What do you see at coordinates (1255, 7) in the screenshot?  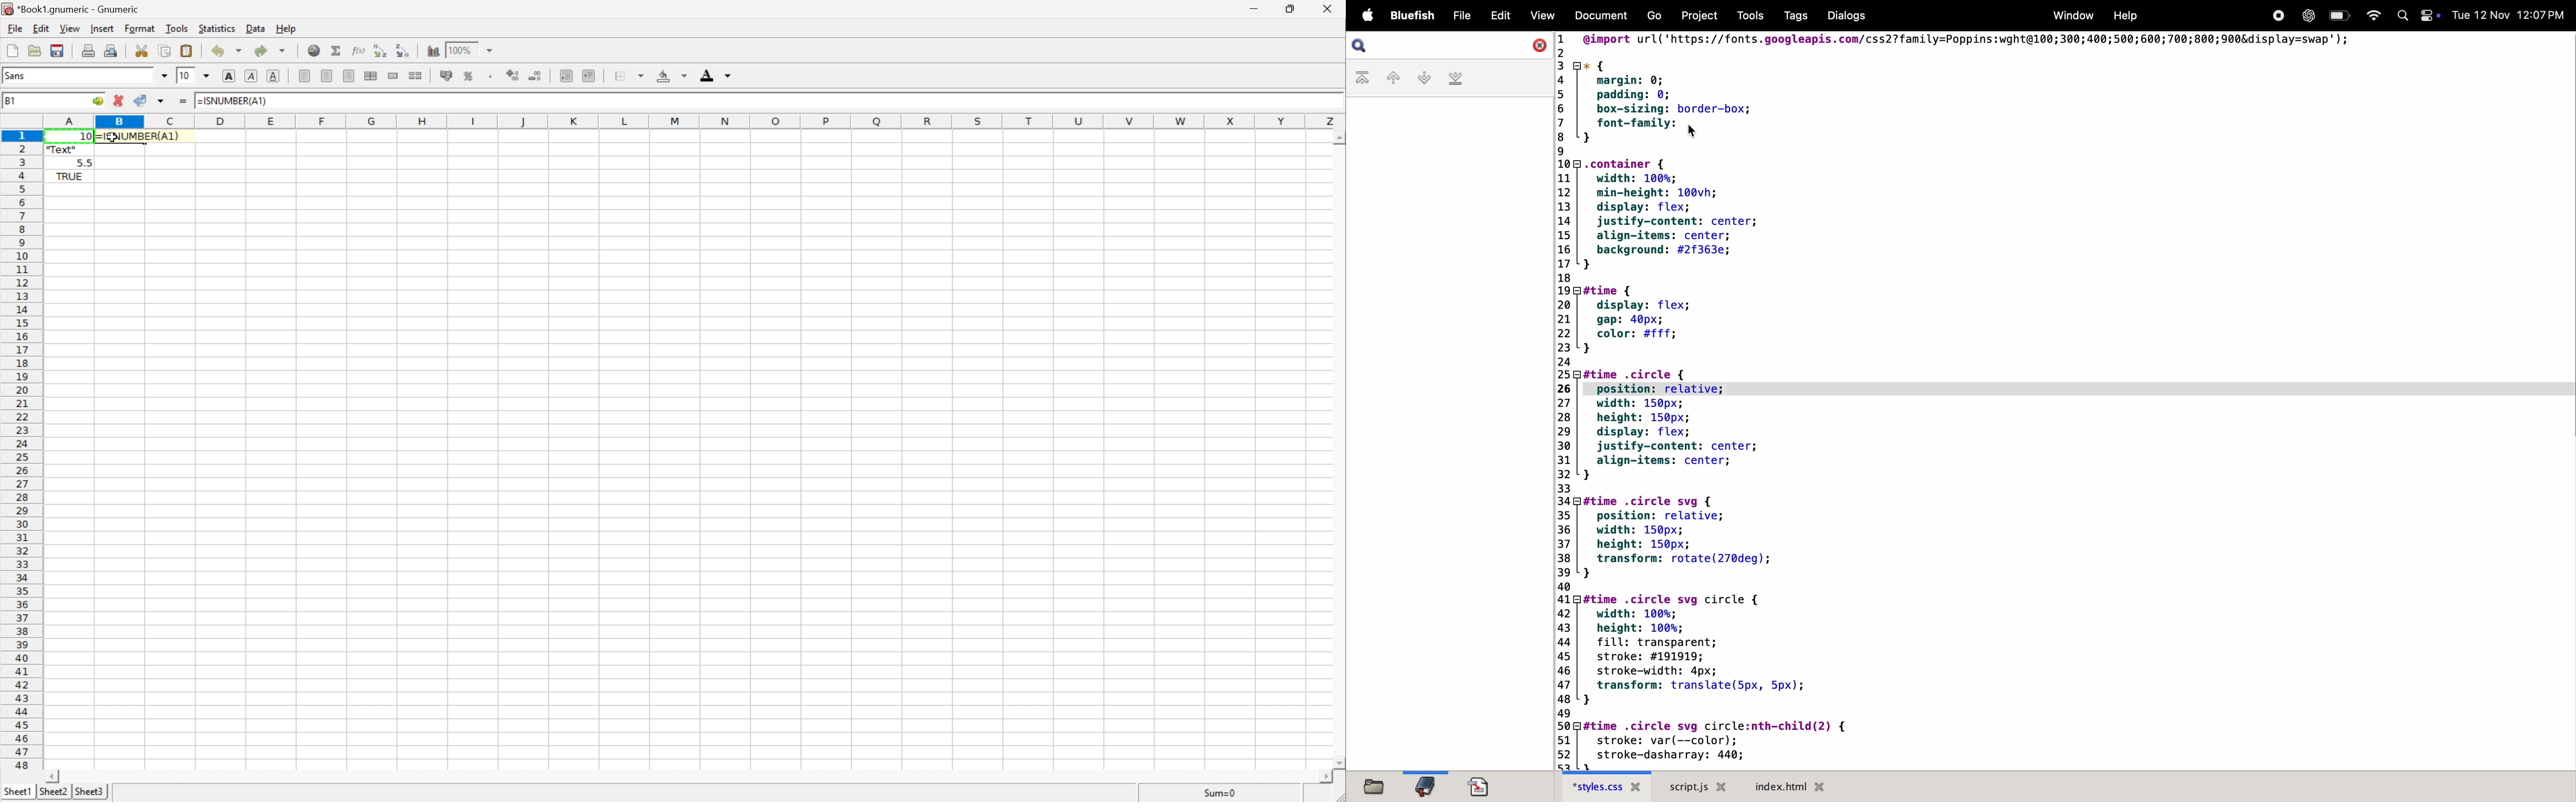 I see `Minimize` at bounding box center [1255, 7].